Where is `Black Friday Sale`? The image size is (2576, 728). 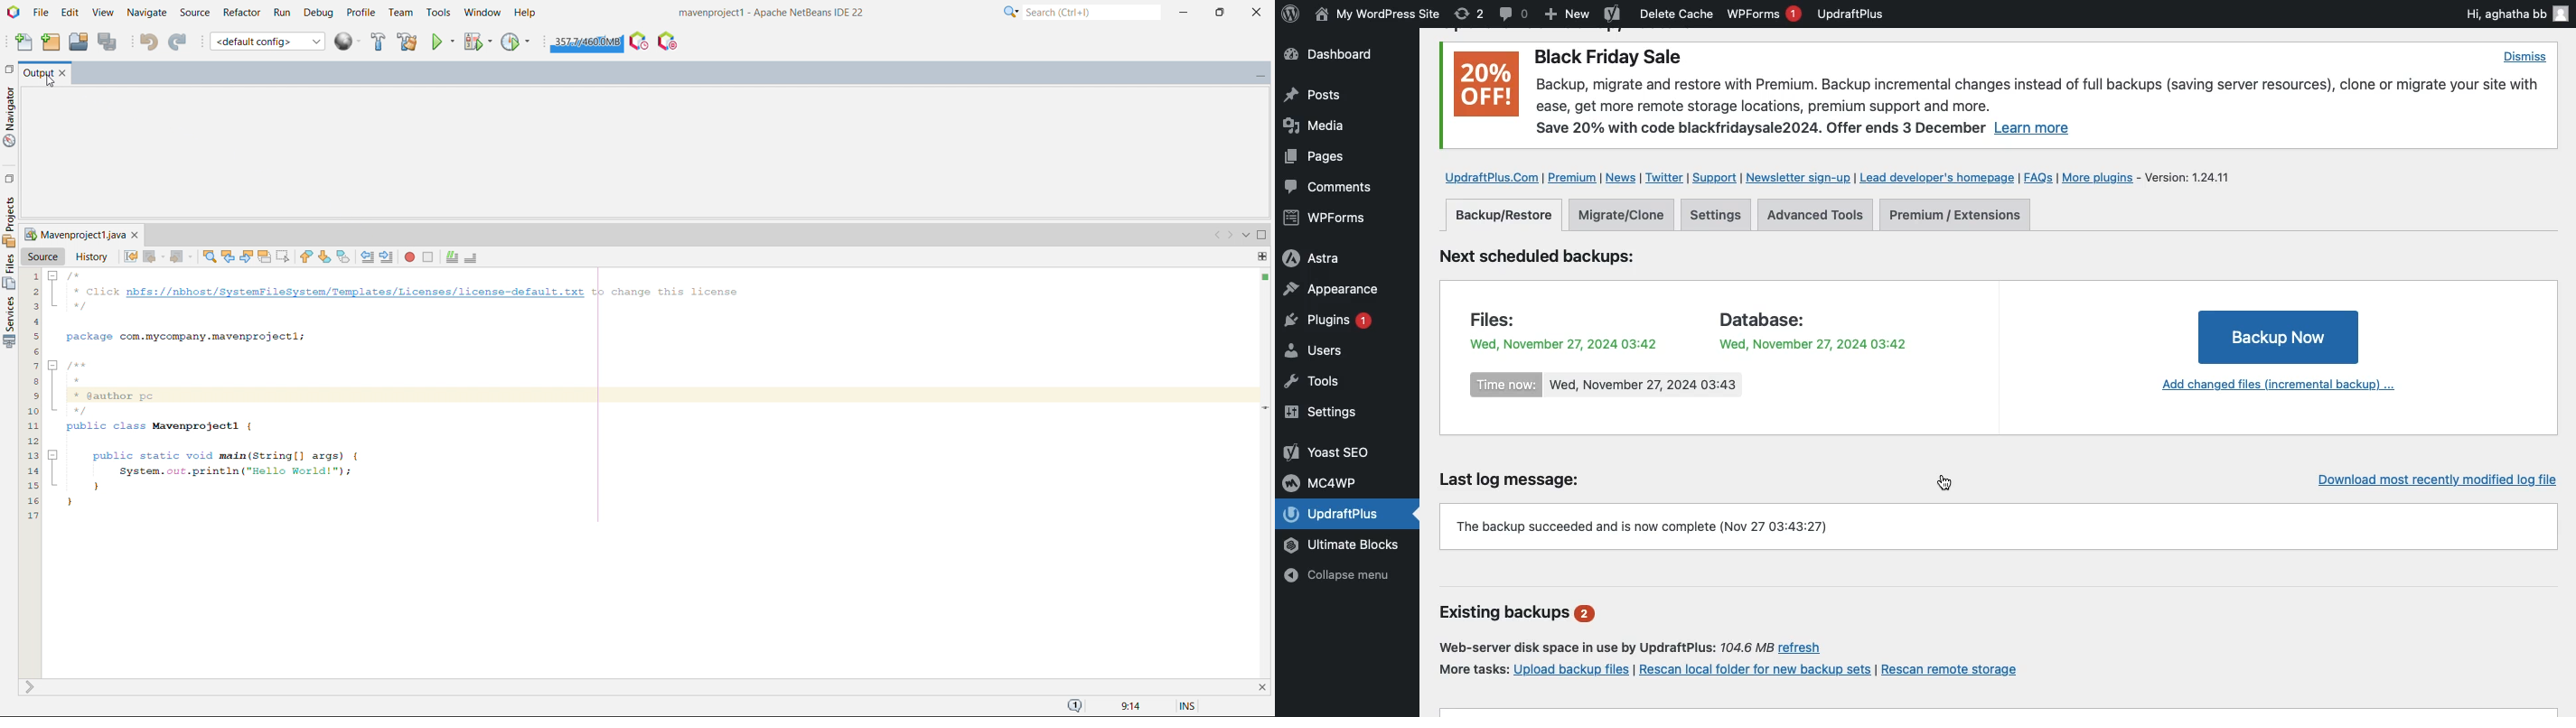 Black Friday Sale is located at coordinates (1610, 59).